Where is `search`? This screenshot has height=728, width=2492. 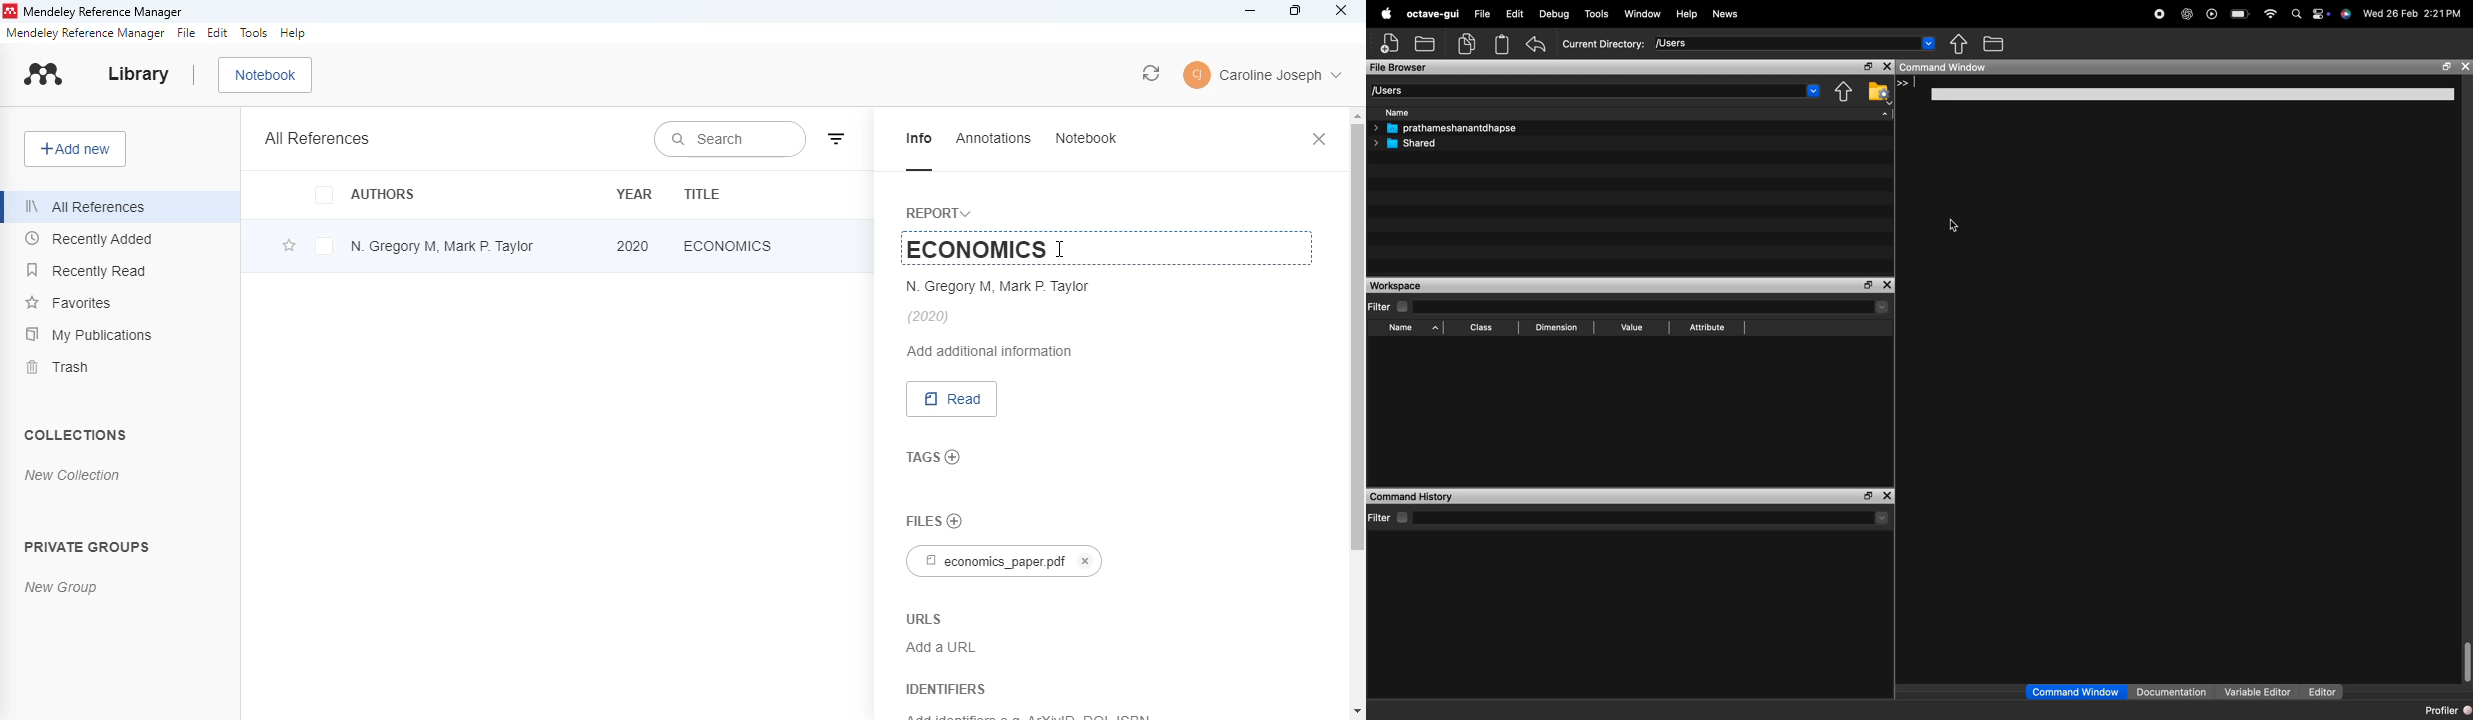
search is located at coordinates (729, 139).